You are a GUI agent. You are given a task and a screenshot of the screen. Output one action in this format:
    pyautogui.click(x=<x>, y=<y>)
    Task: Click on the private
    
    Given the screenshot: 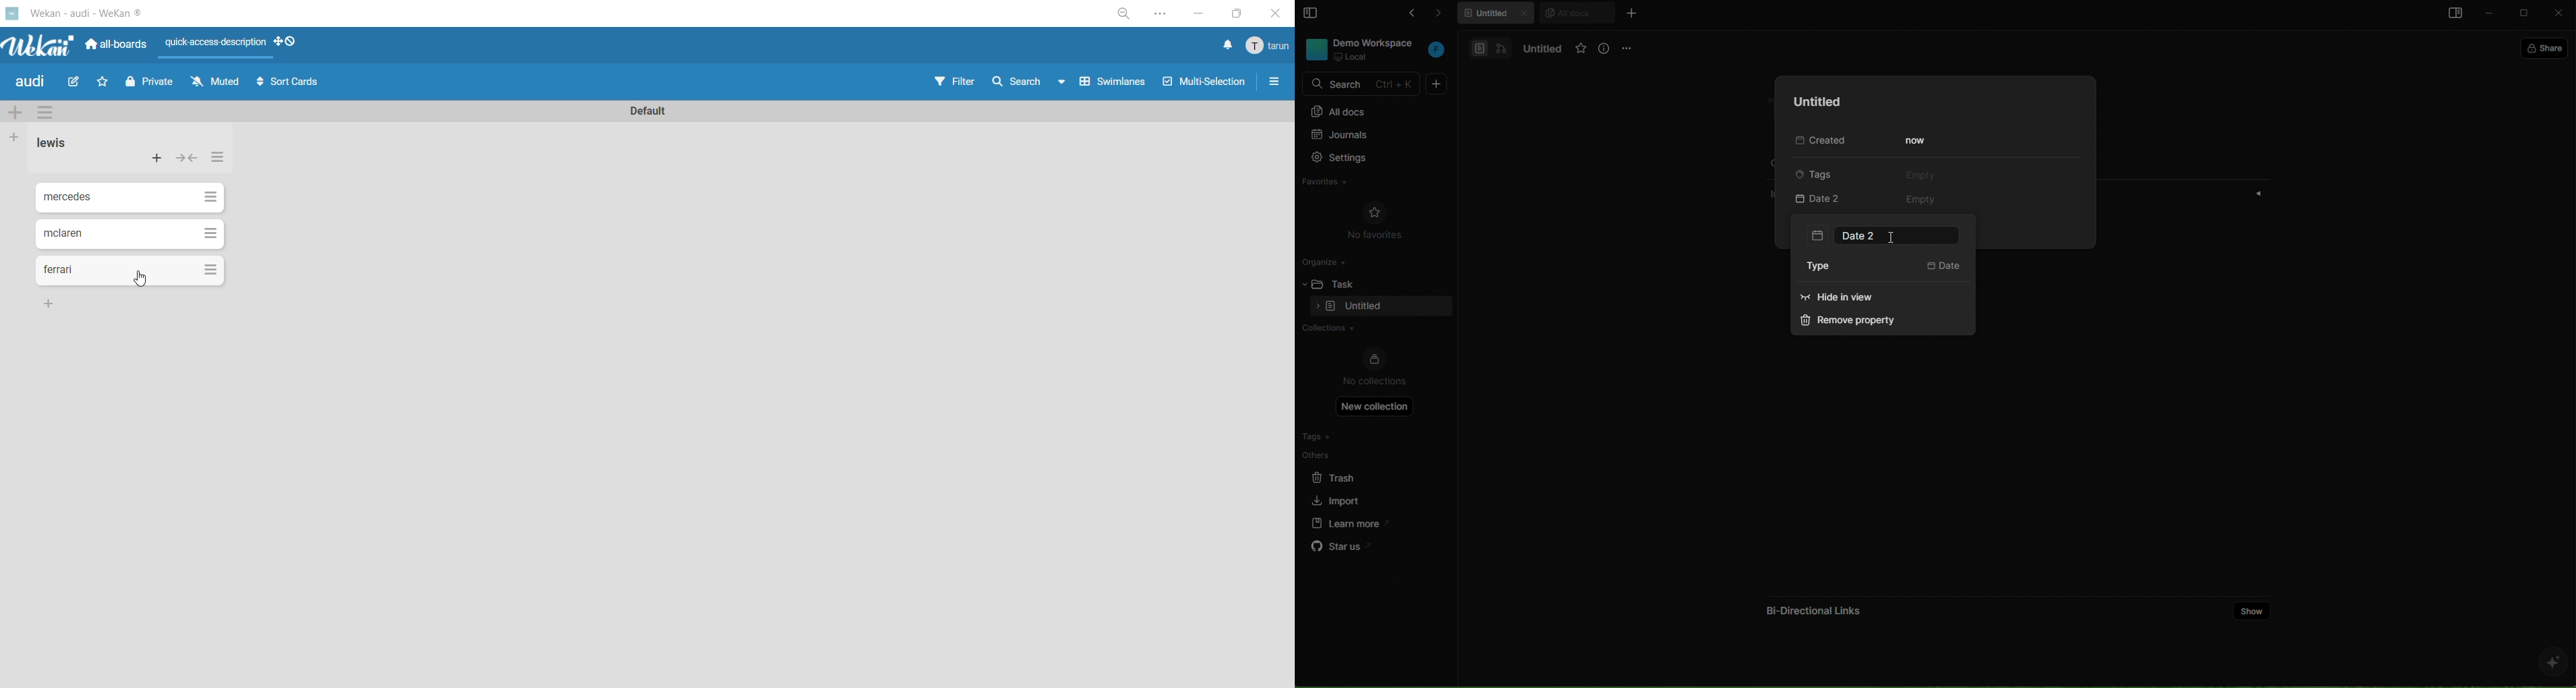 What is the action you would take?
    pyautogui.click(x=149, y=86)
    